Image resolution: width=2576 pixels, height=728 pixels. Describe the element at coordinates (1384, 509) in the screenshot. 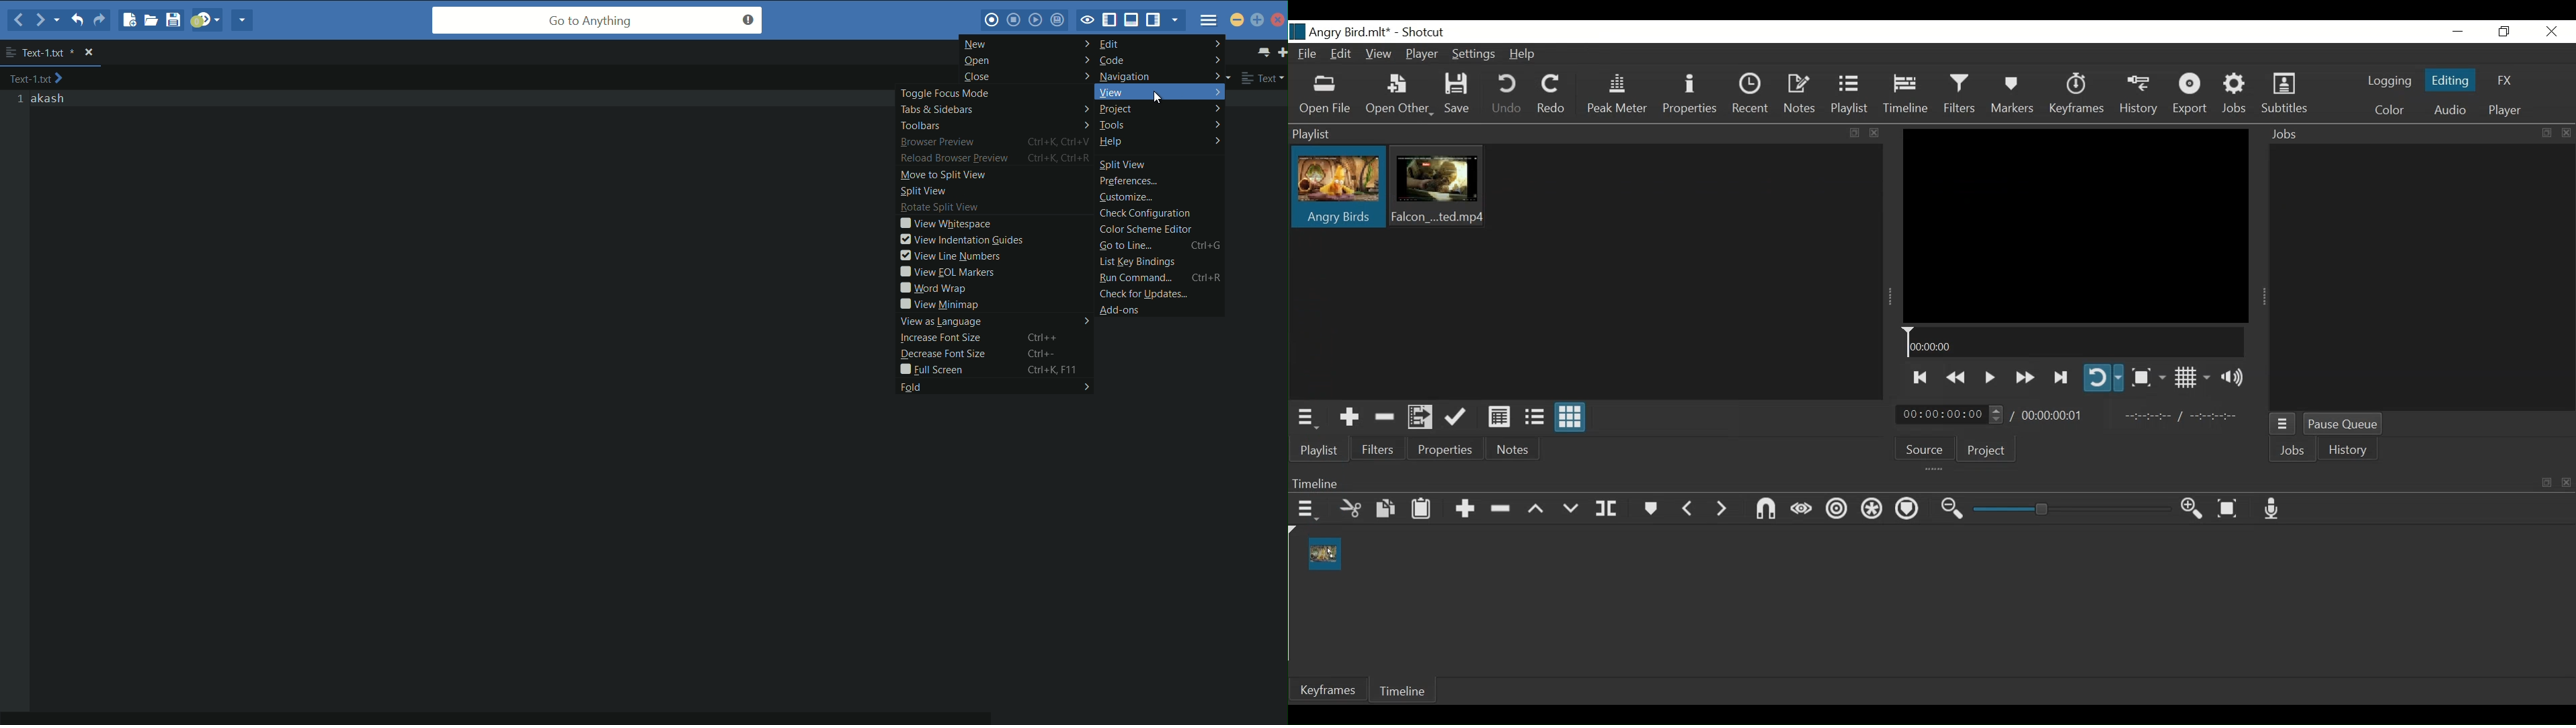

I see `Copy` at that location.